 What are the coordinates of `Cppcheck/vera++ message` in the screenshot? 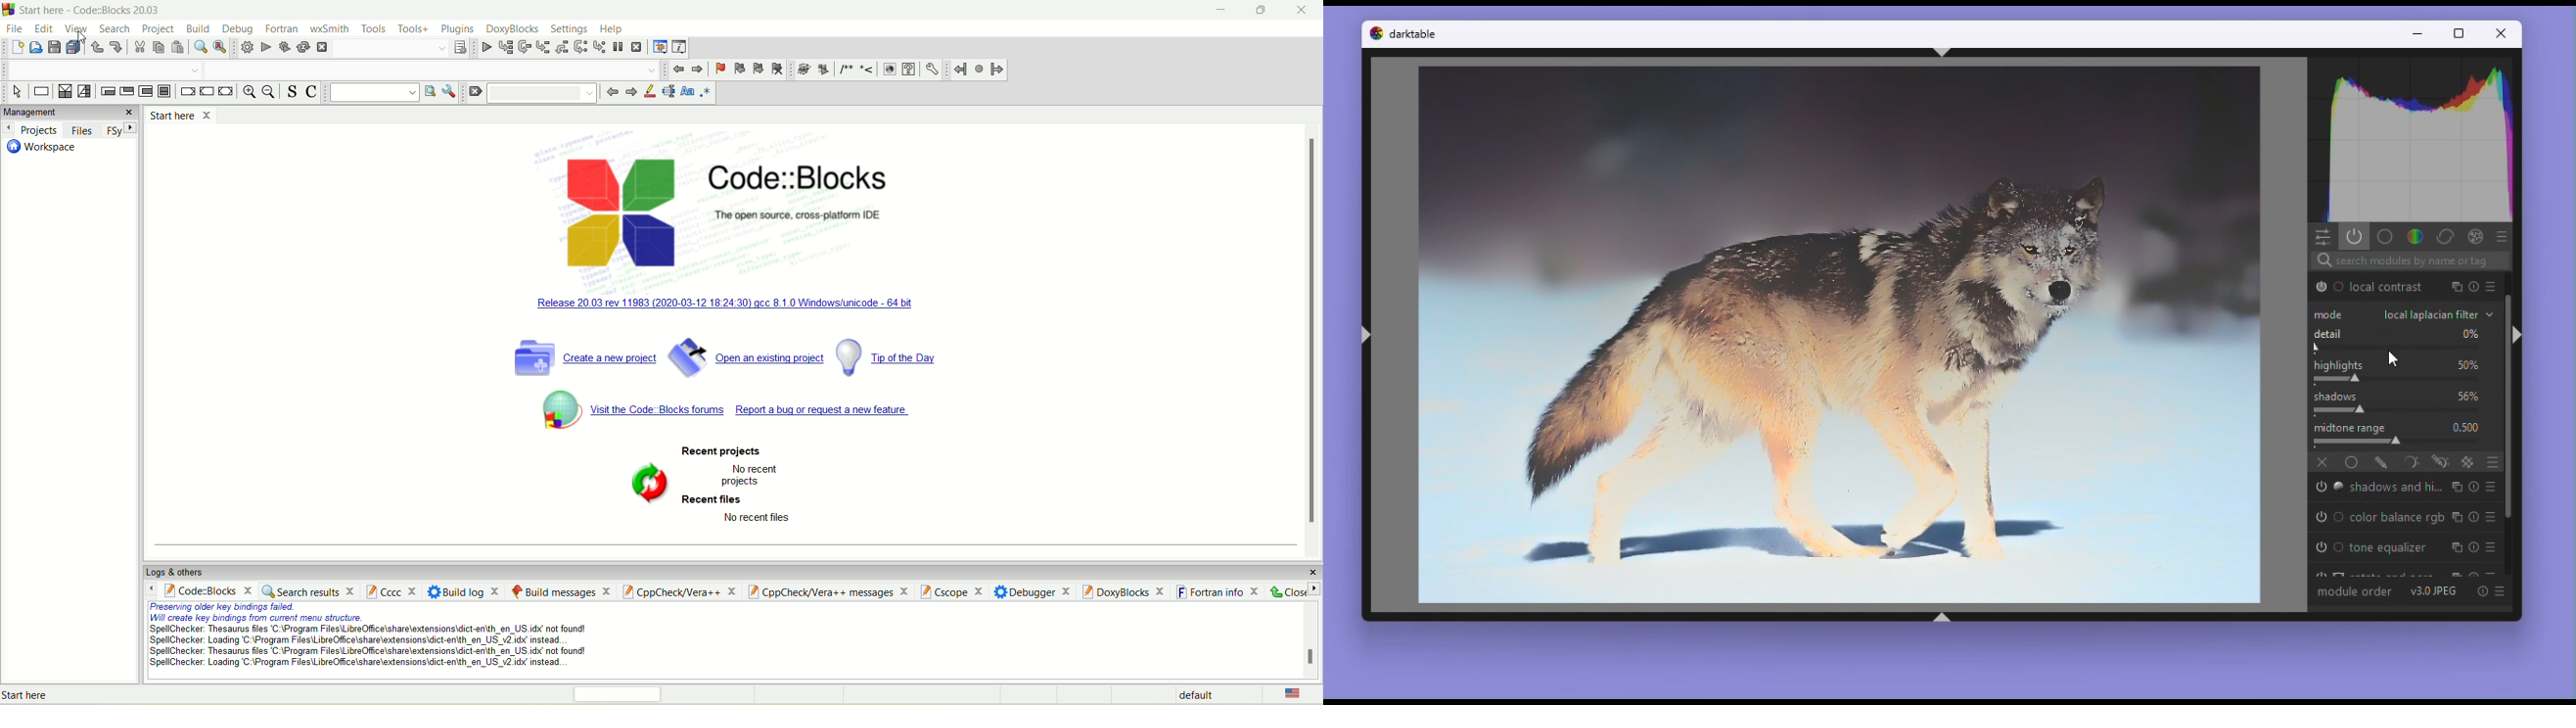 It's located at (827, 591).